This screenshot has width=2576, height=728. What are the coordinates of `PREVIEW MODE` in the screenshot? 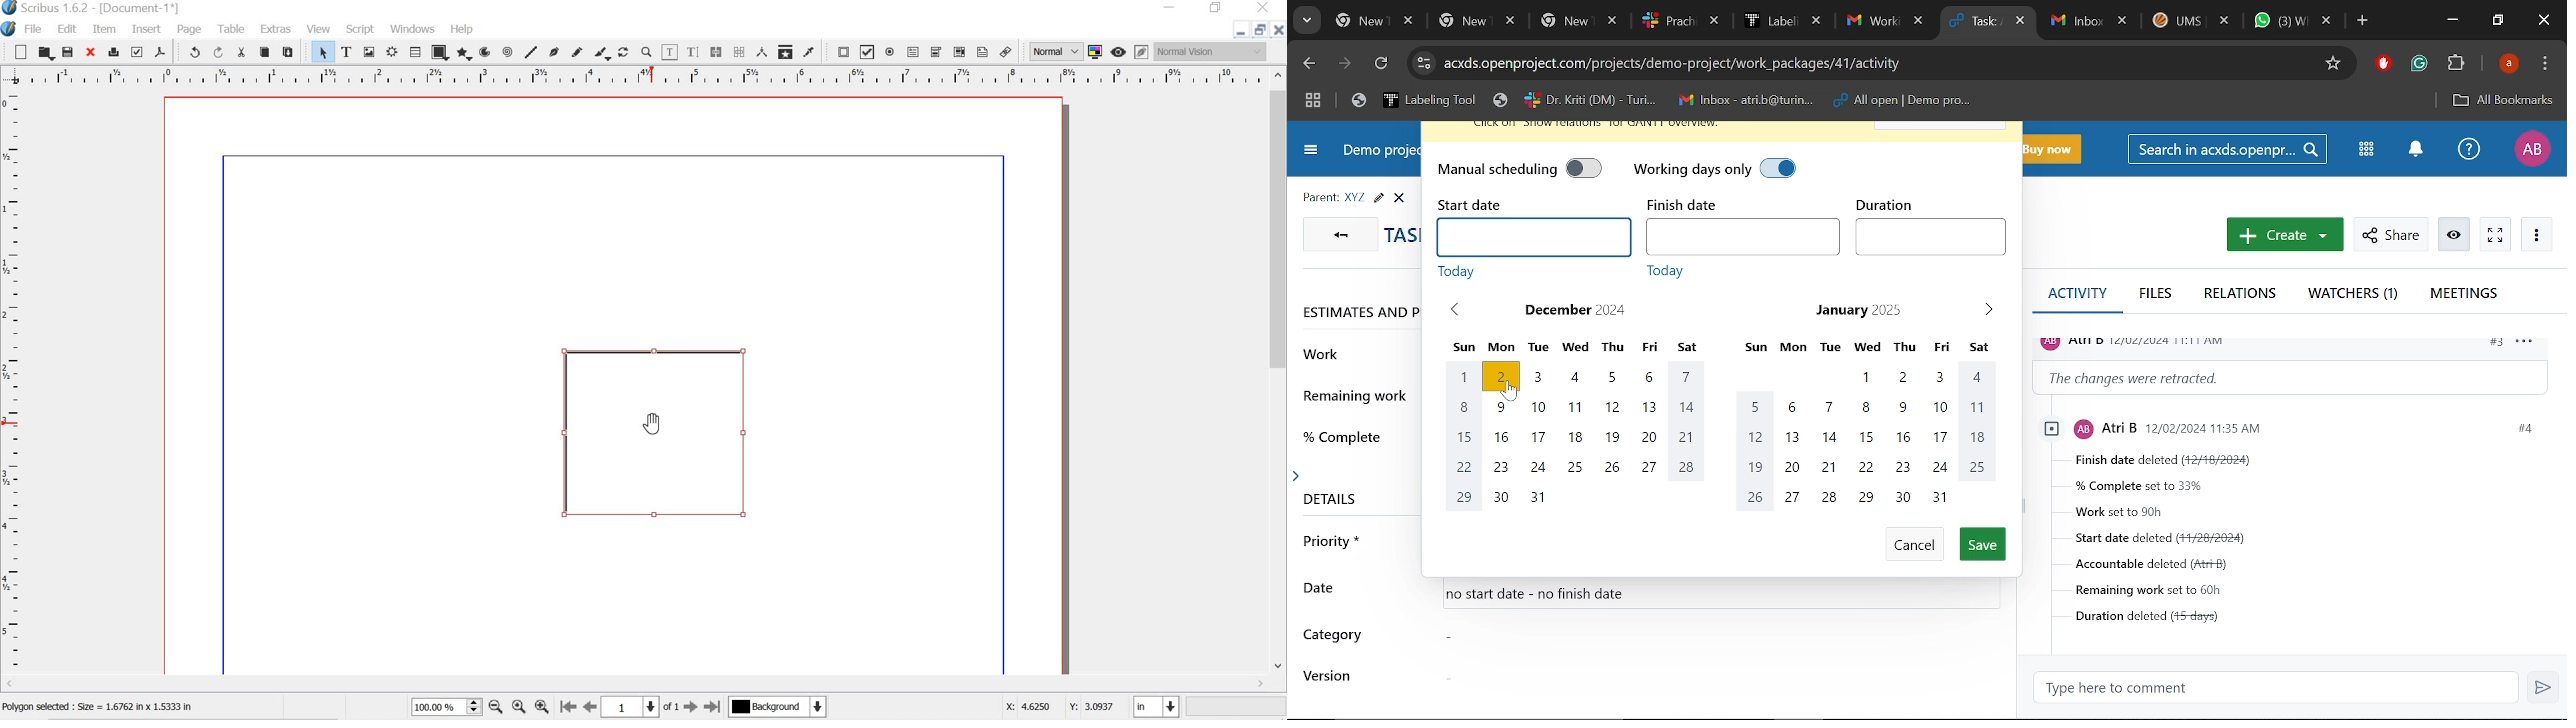 It's located at (1119, 52).